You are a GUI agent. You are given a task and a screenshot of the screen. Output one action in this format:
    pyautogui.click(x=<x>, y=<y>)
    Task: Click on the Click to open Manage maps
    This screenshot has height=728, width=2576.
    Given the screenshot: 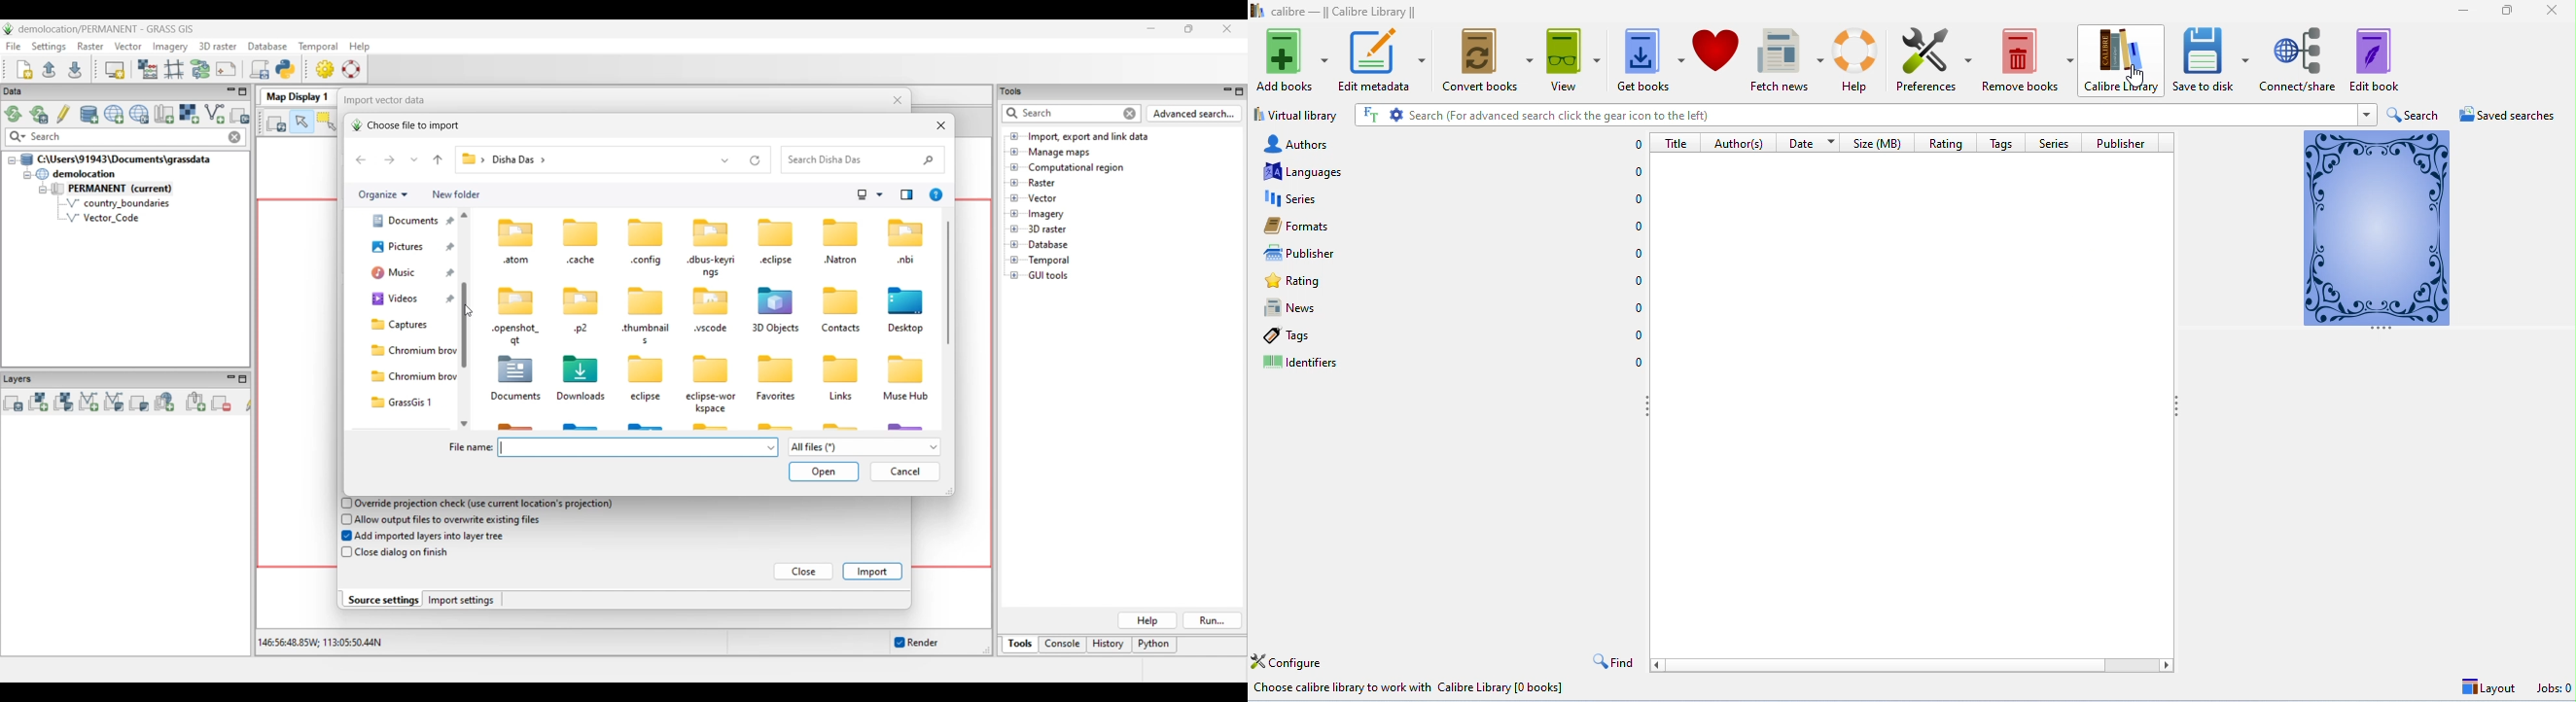 What is the action you would take?
    pyautogui.click(x=1015, y=151)
    